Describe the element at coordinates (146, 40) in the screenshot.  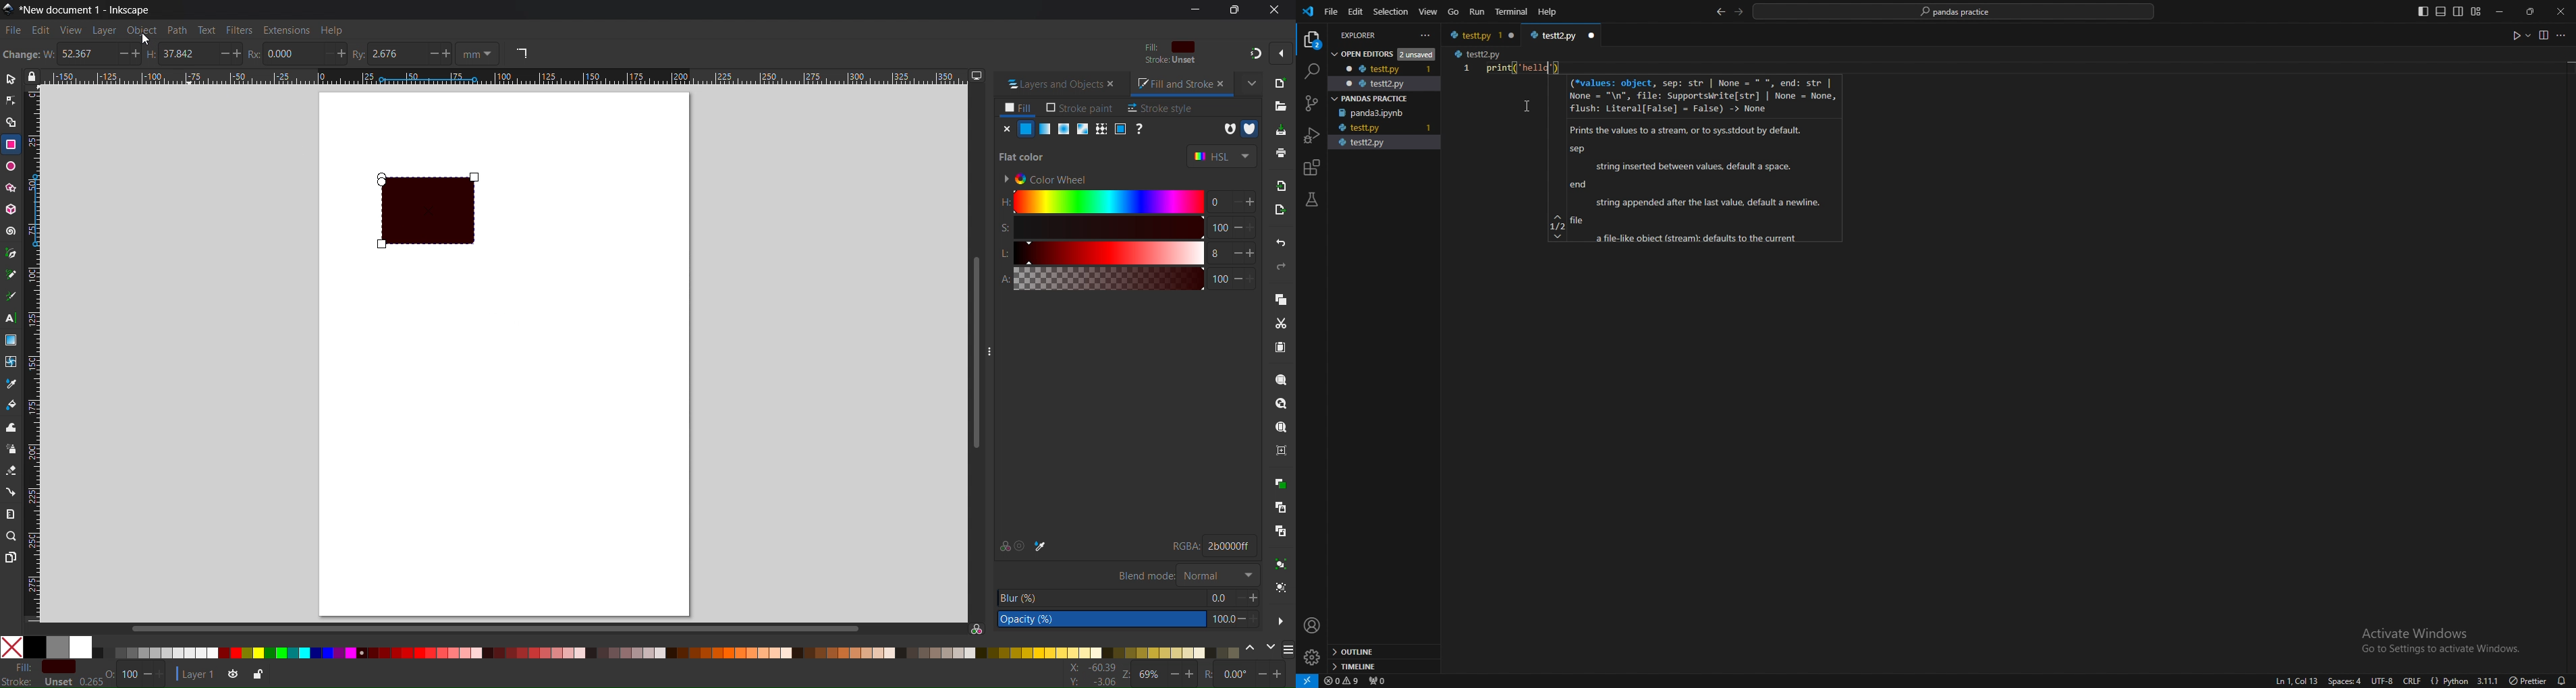
I see `cursor` at that location.